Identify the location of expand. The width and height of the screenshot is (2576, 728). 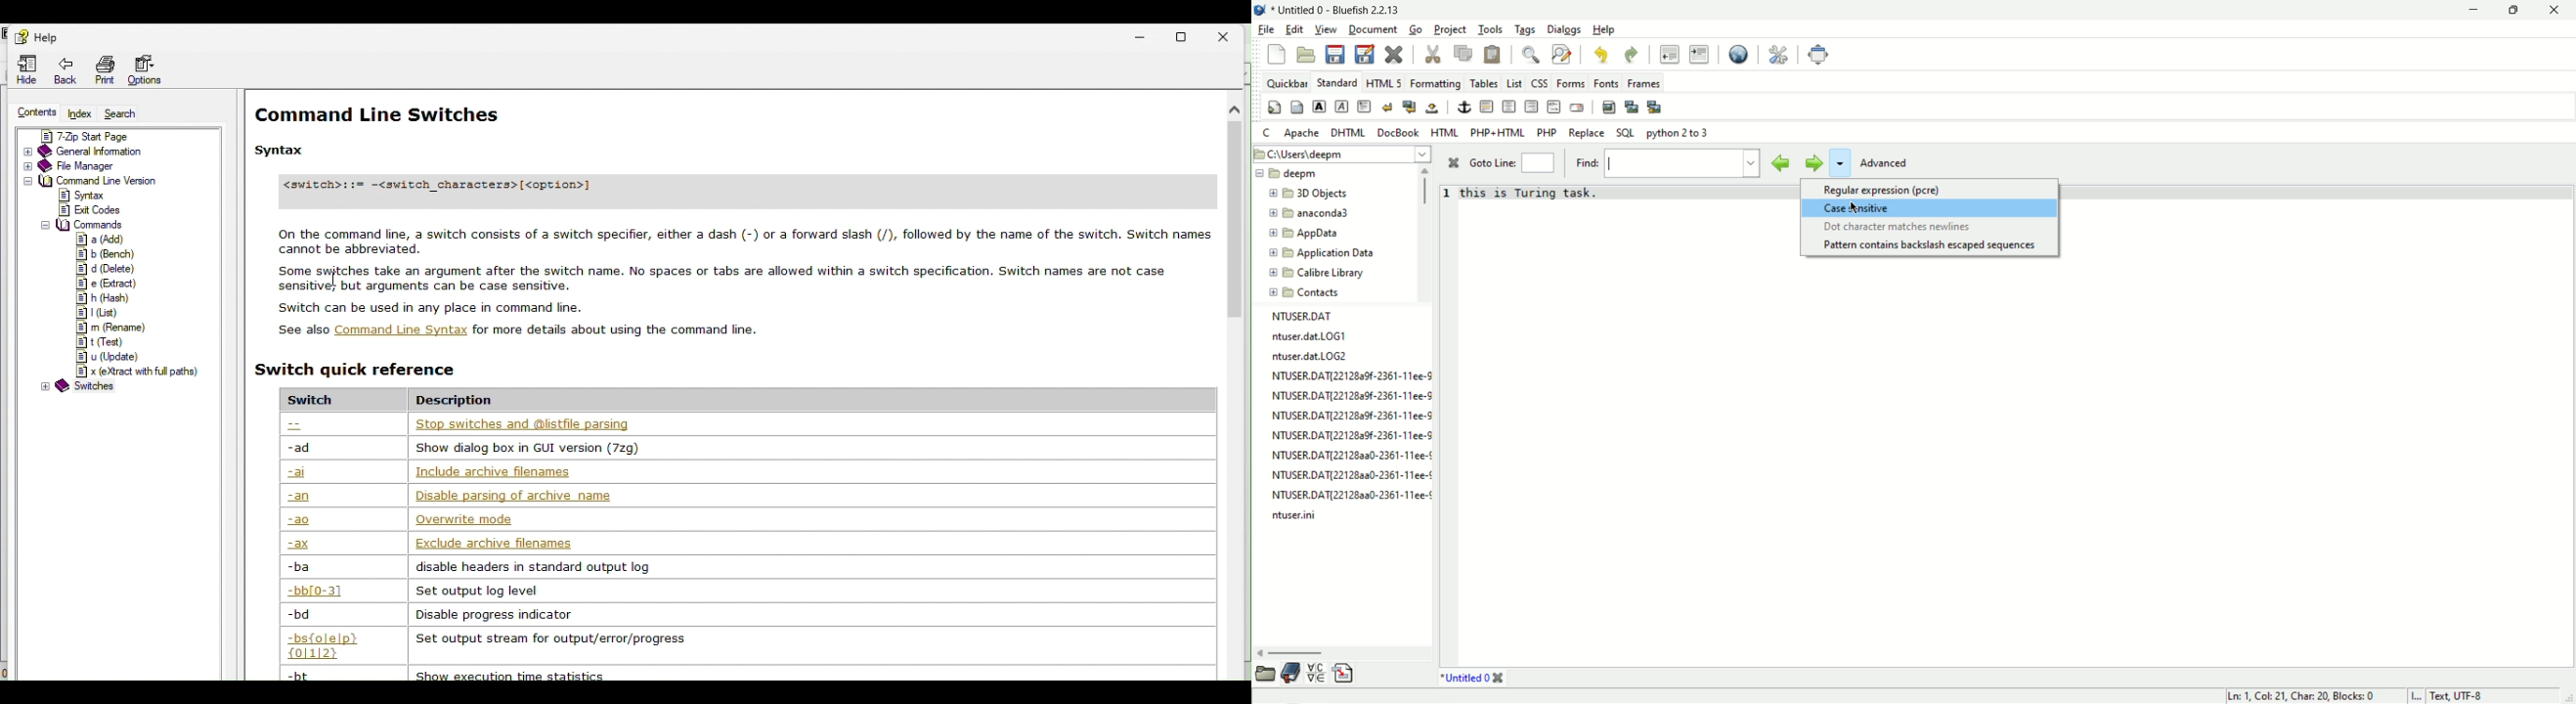
(29, 151).